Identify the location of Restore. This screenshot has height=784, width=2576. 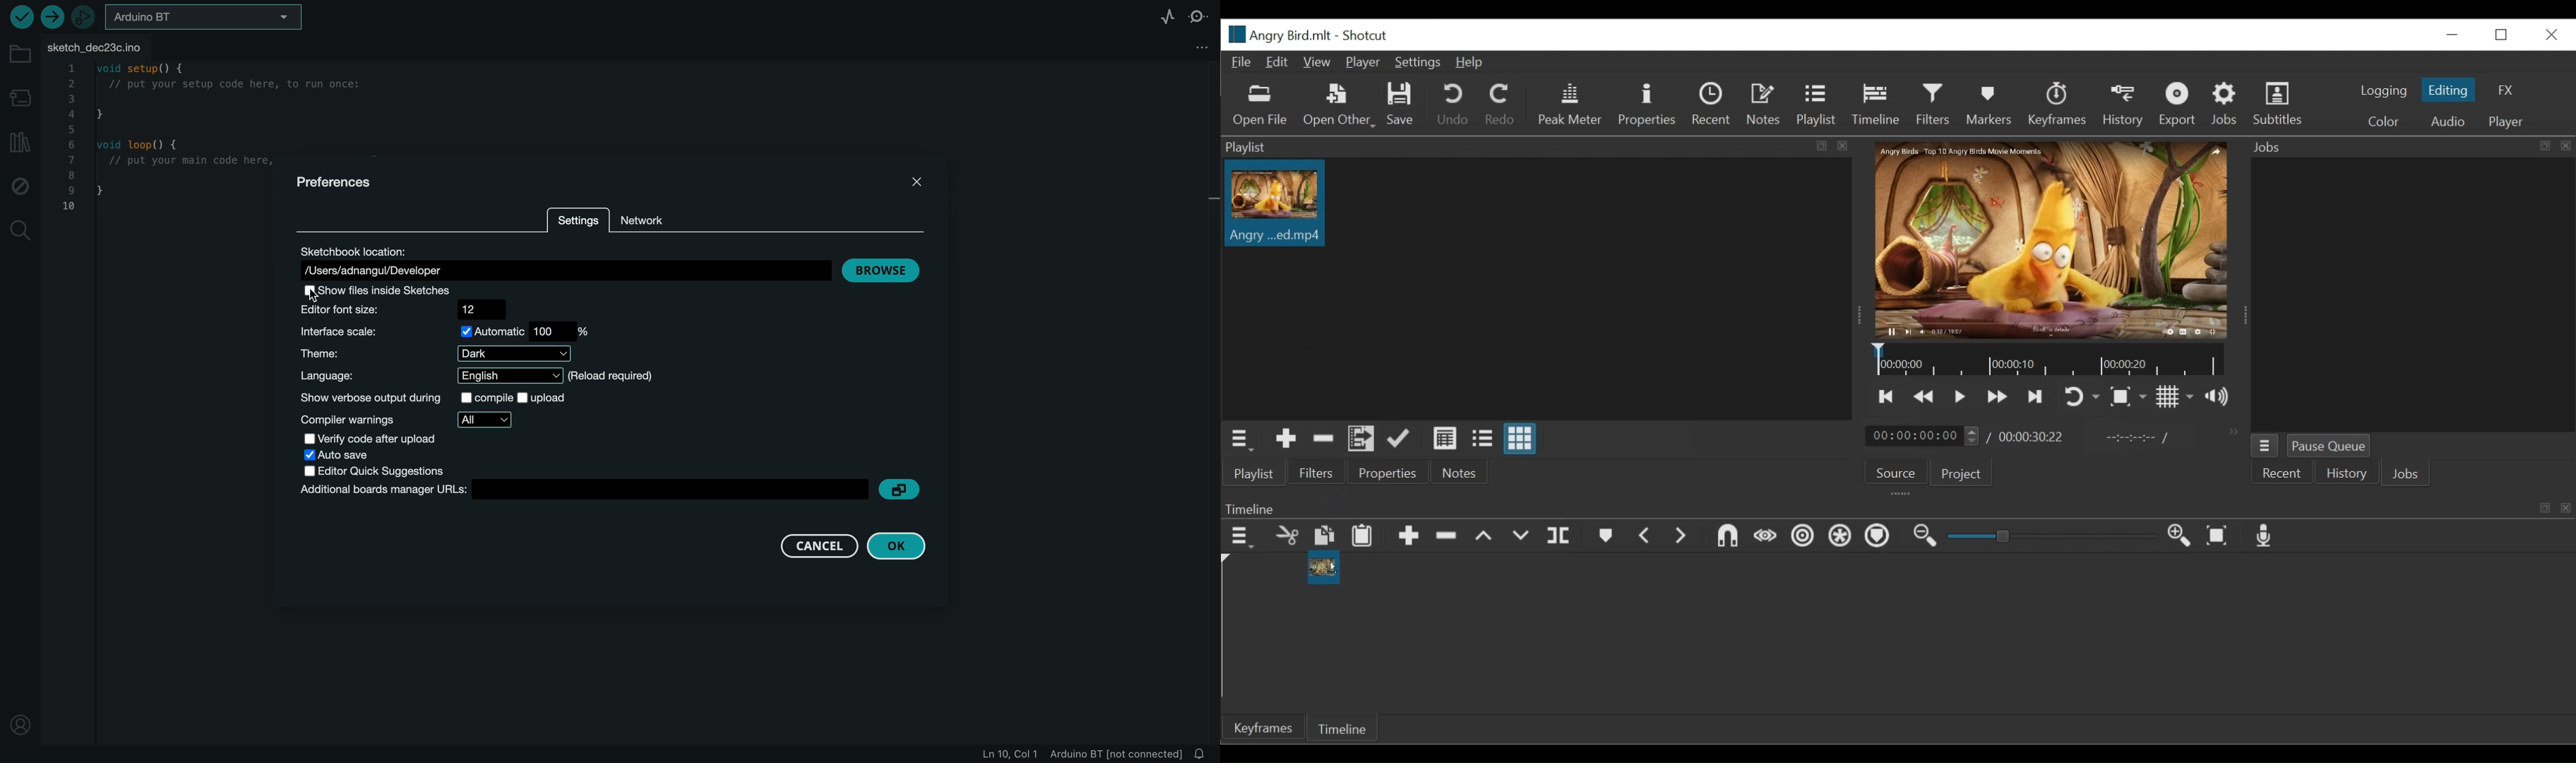
(2505, 35).